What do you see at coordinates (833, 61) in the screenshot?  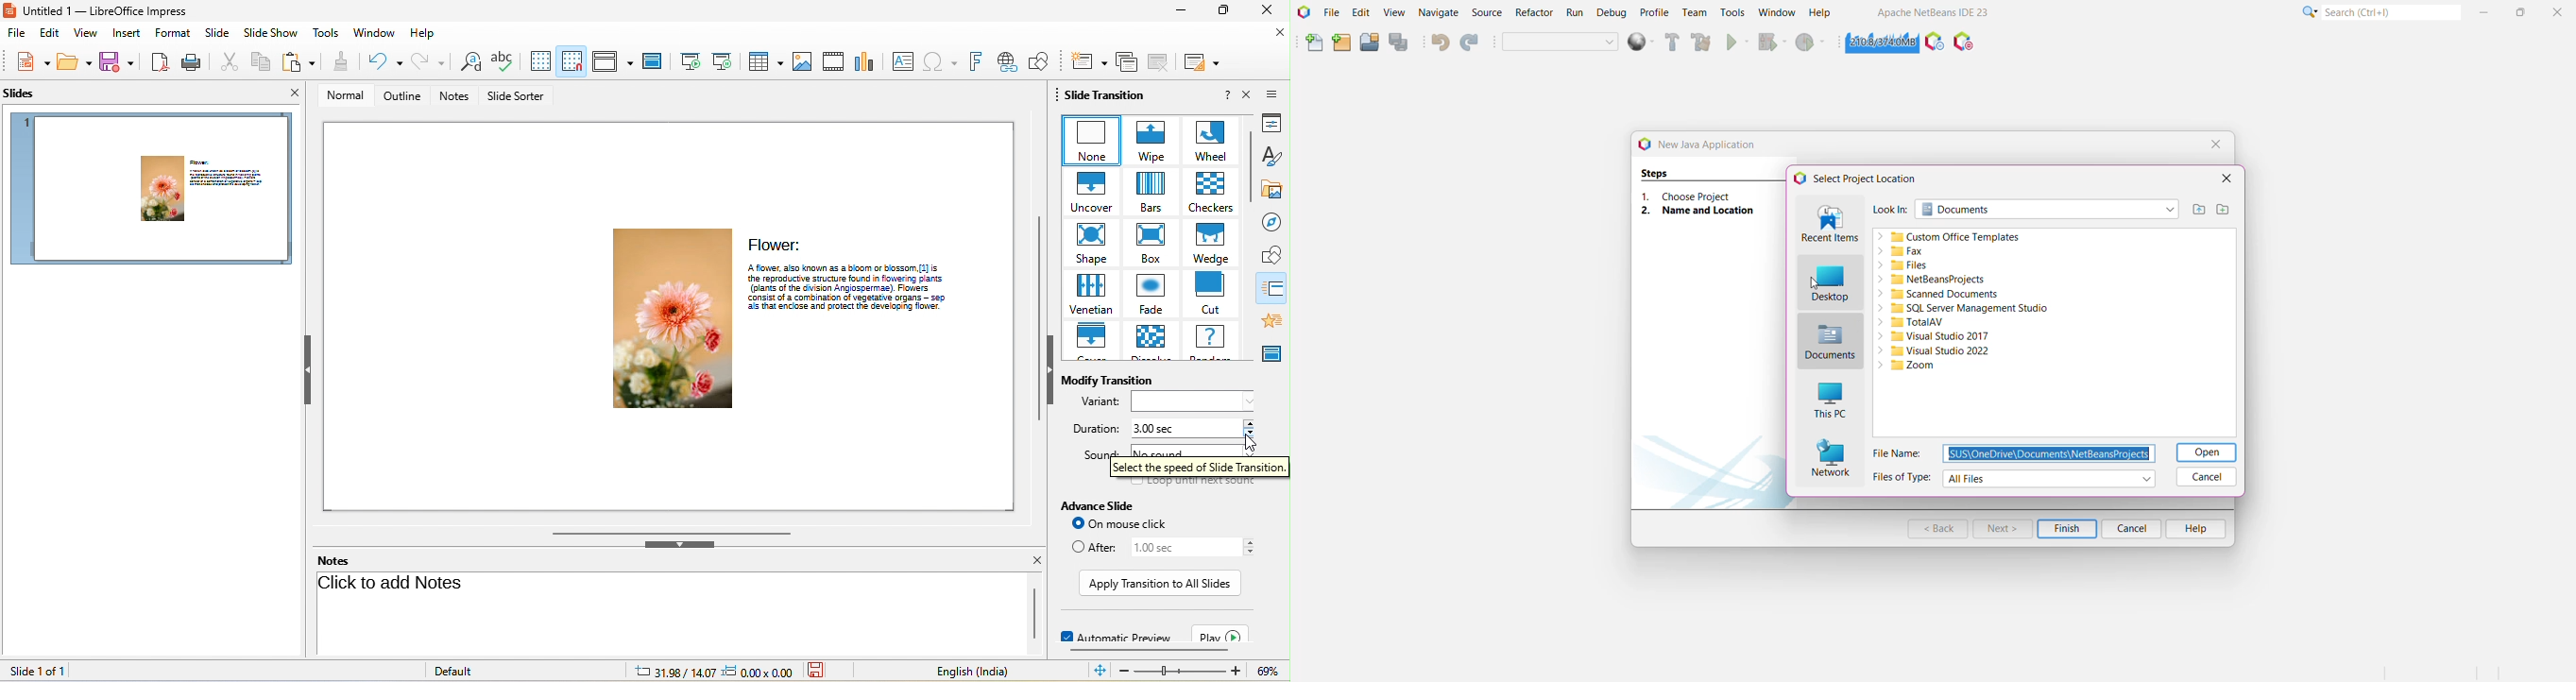 I see `video/audio` at bounding box center [833, 61].